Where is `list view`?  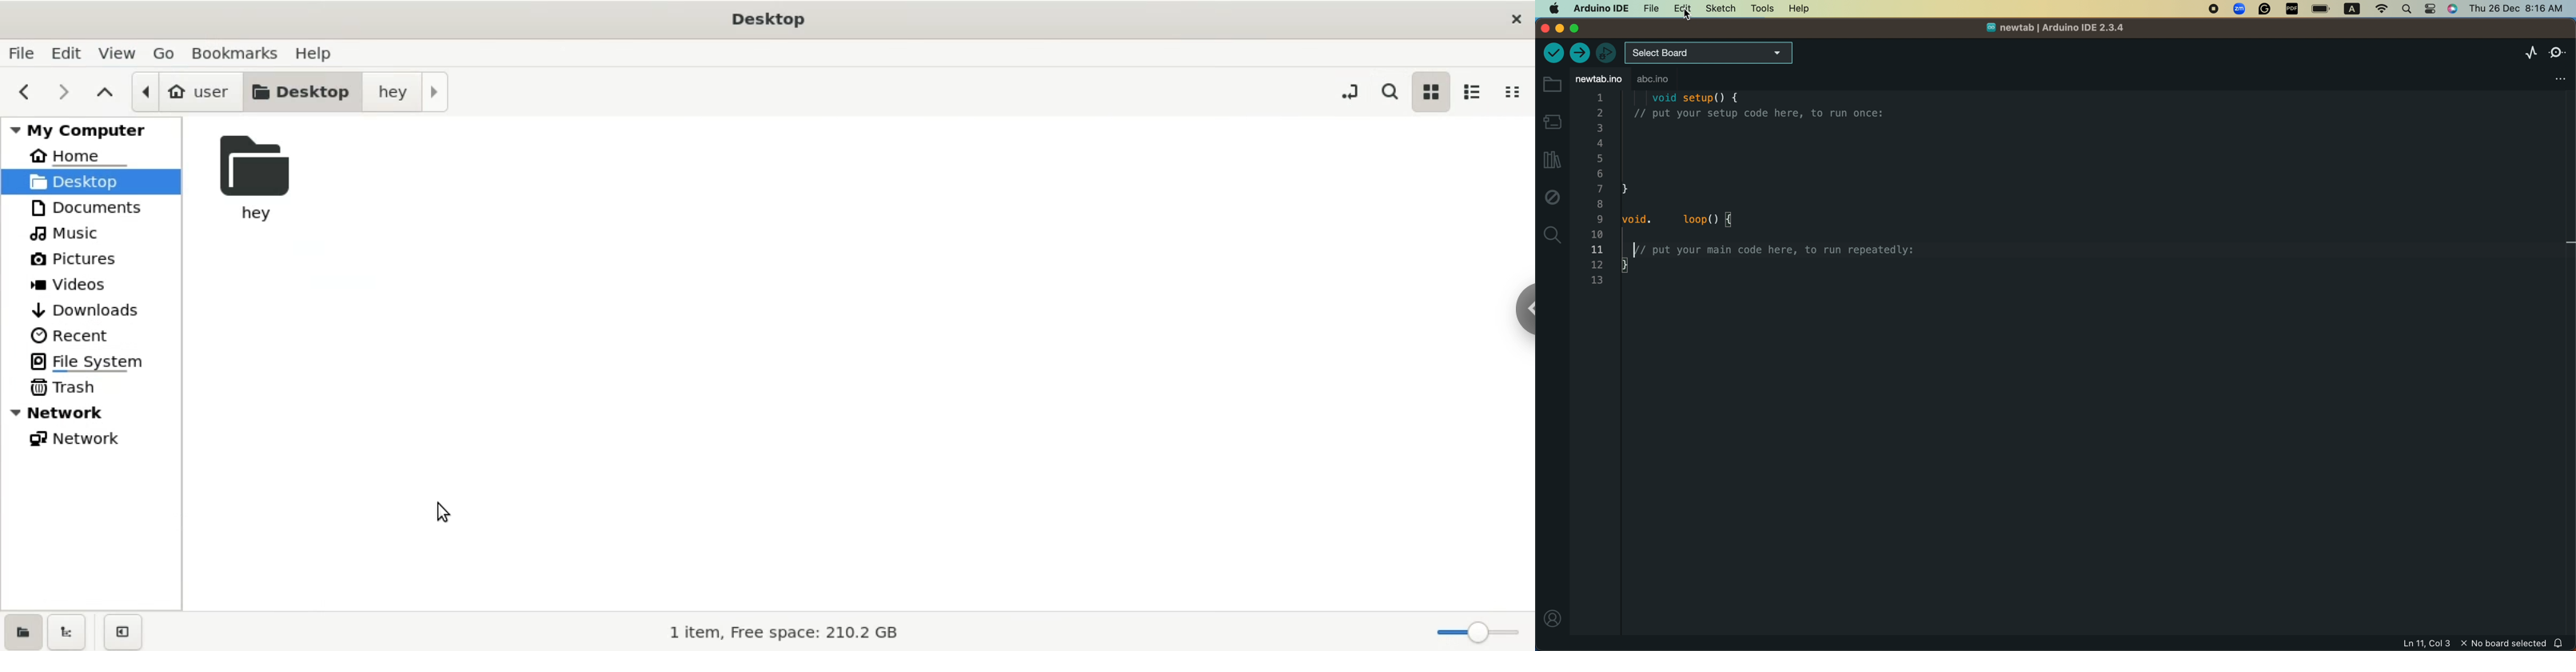 list view is located at coordinates (1475, 90).